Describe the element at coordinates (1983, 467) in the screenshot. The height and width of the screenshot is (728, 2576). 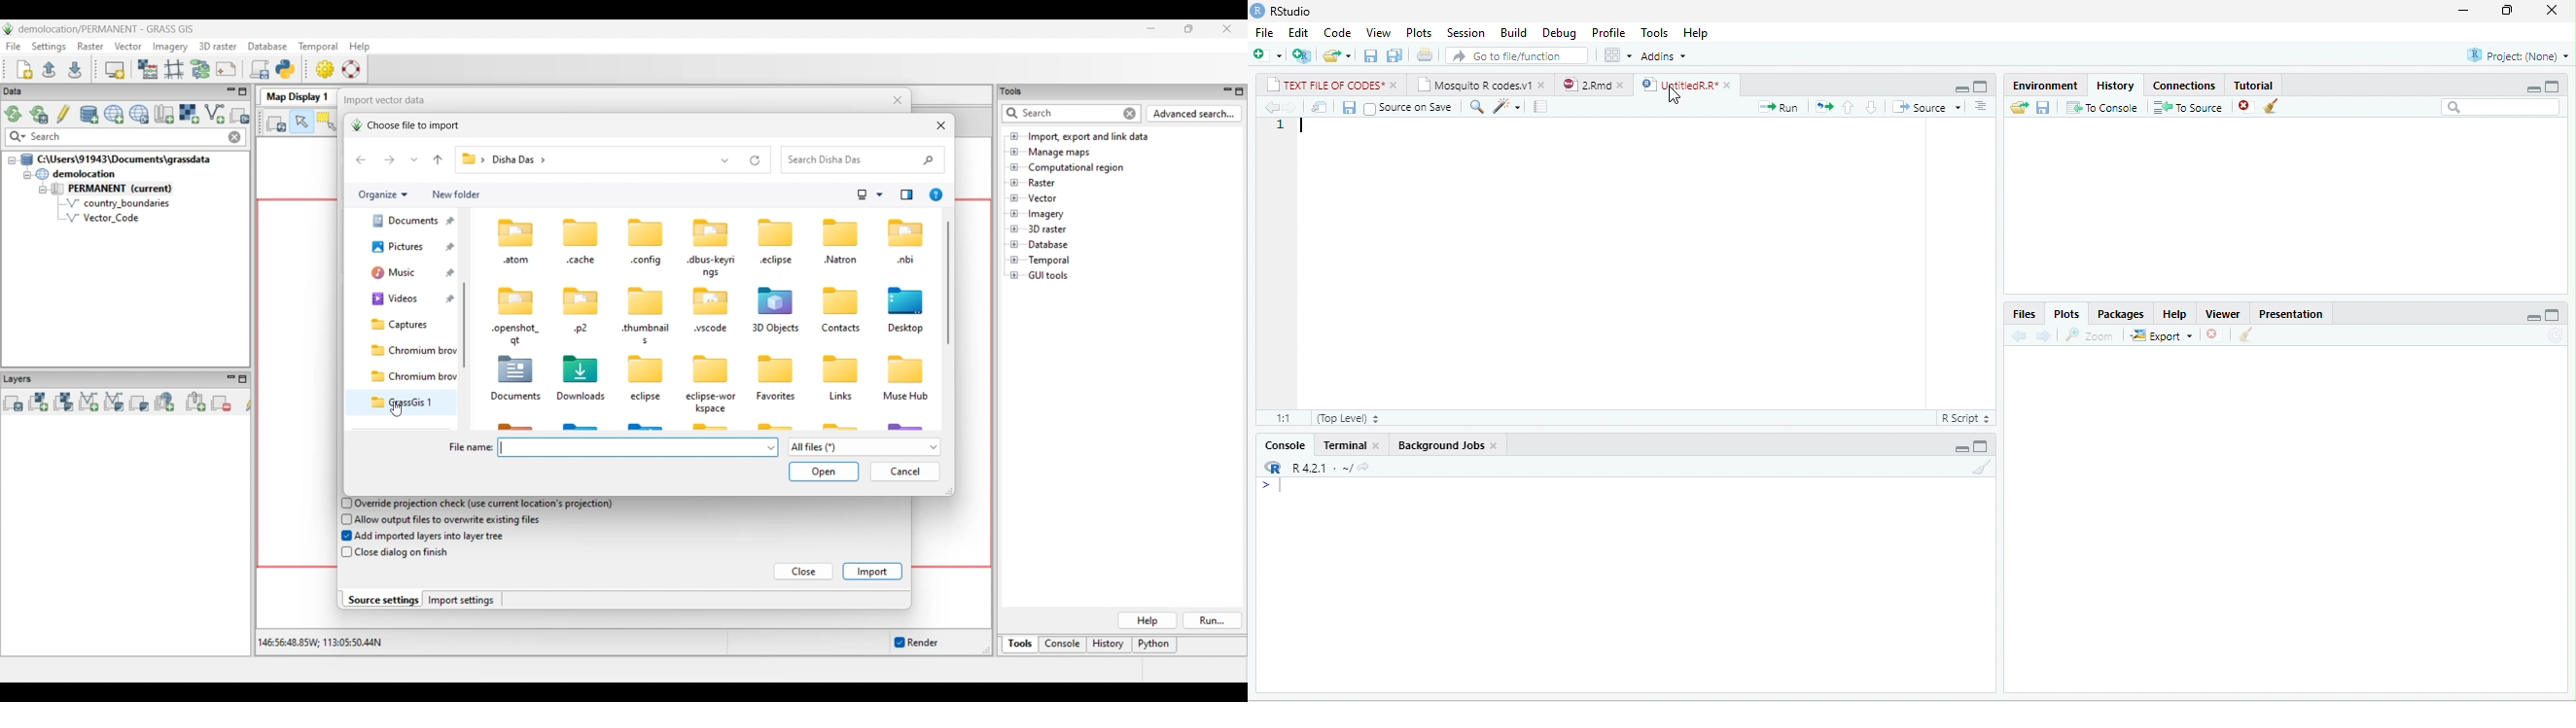
I see `clear` at that location.